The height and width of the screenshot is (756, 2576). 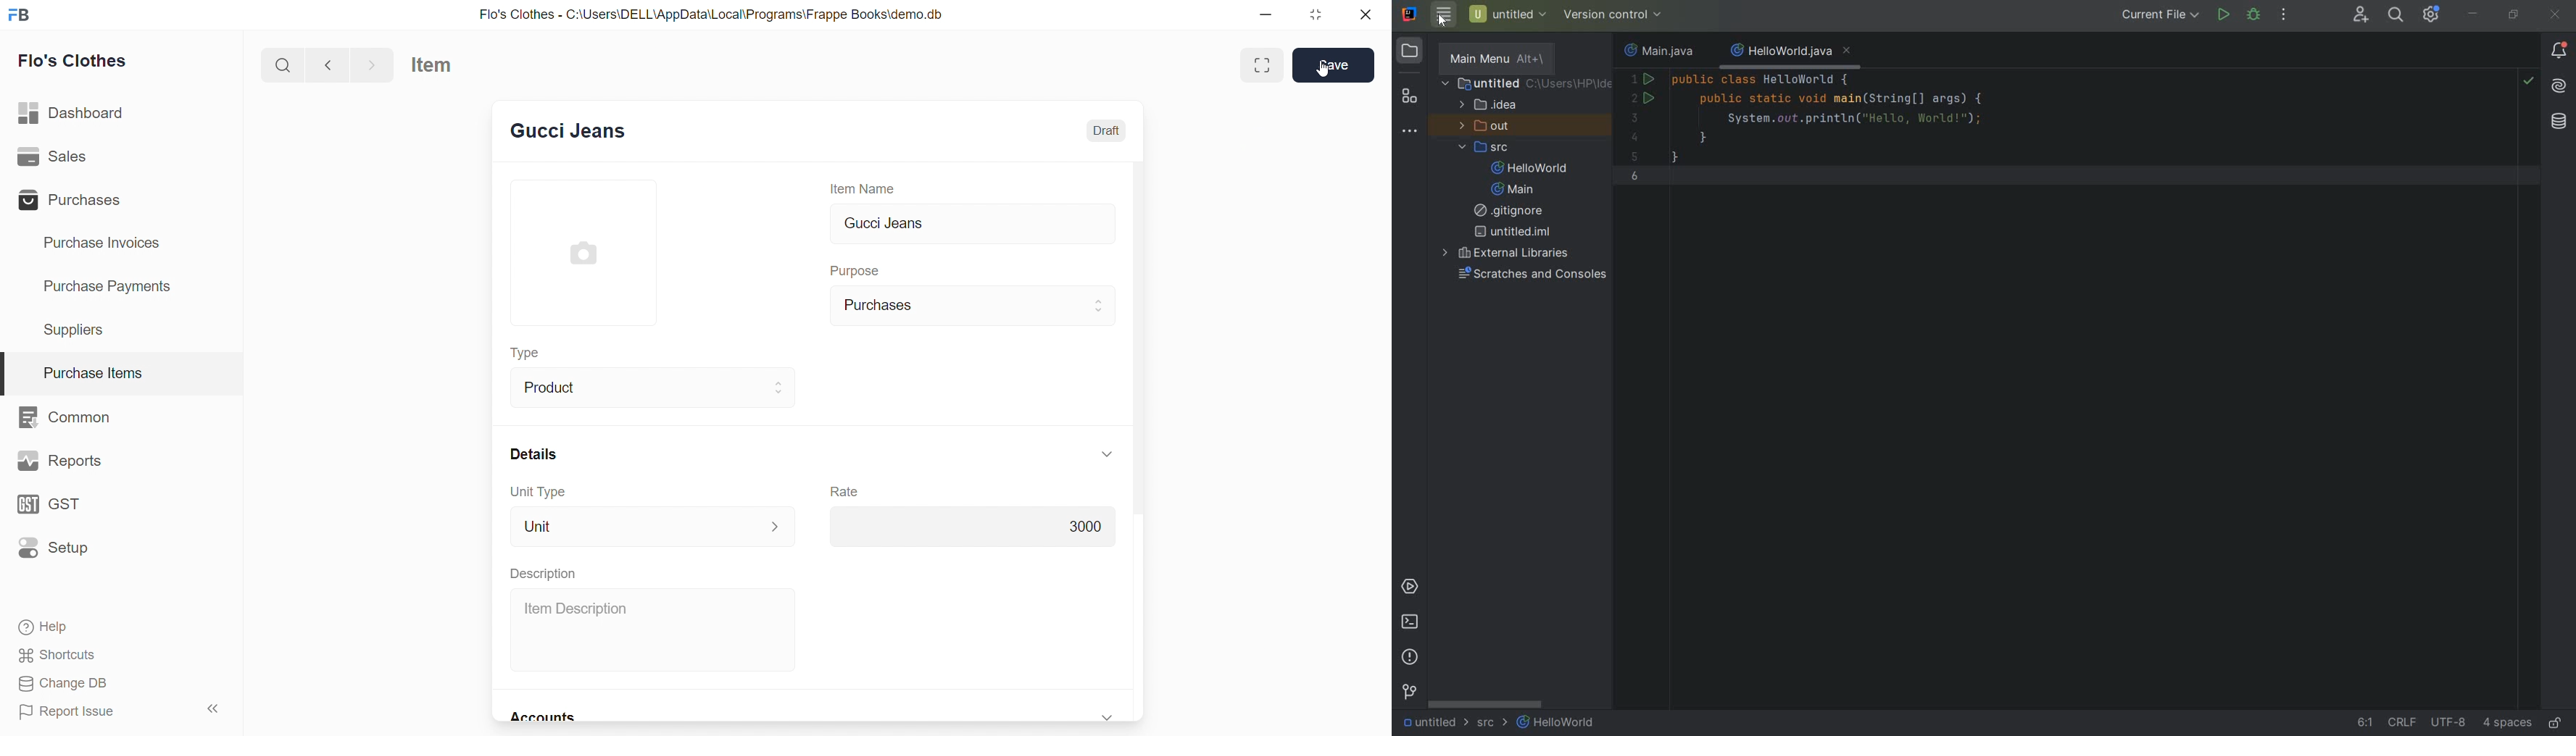 I want to click on scroll bar, so click(x=1144, y=441).